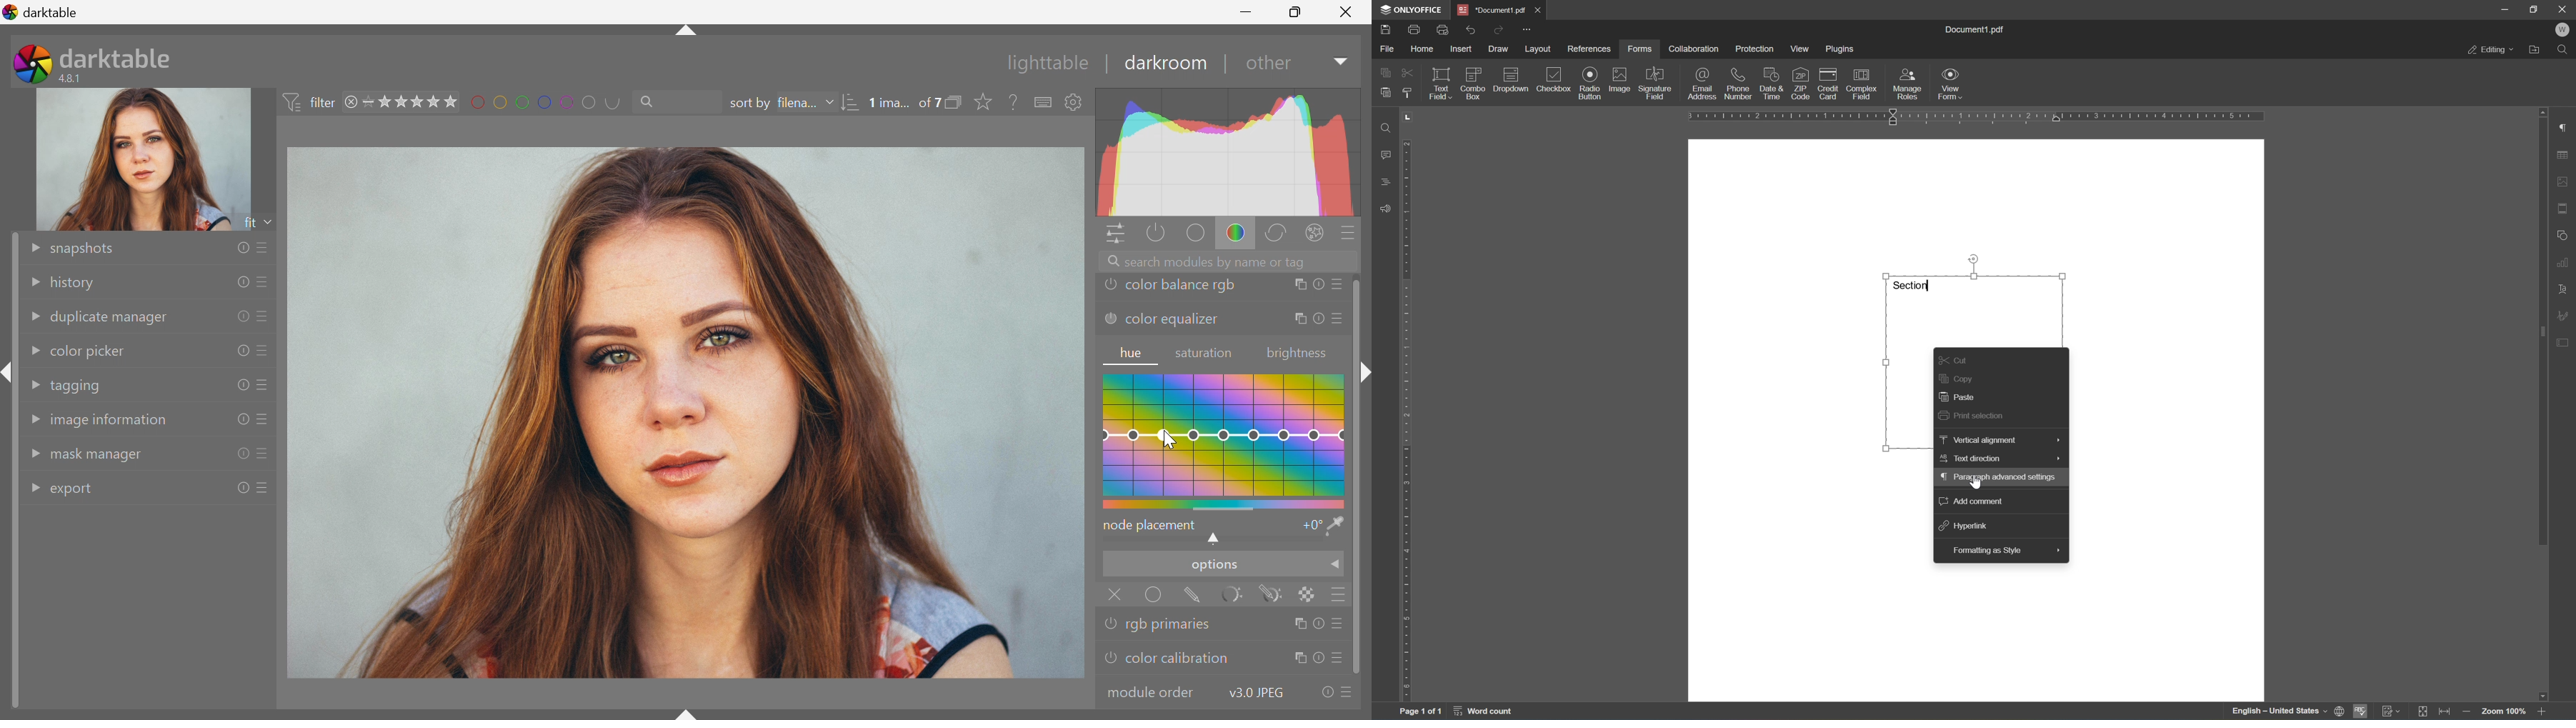 The image size is (2576, 728). What do you see at coordinates (11, 12) in the screenshot?
I see `logo` at bounding box center [11, 12].